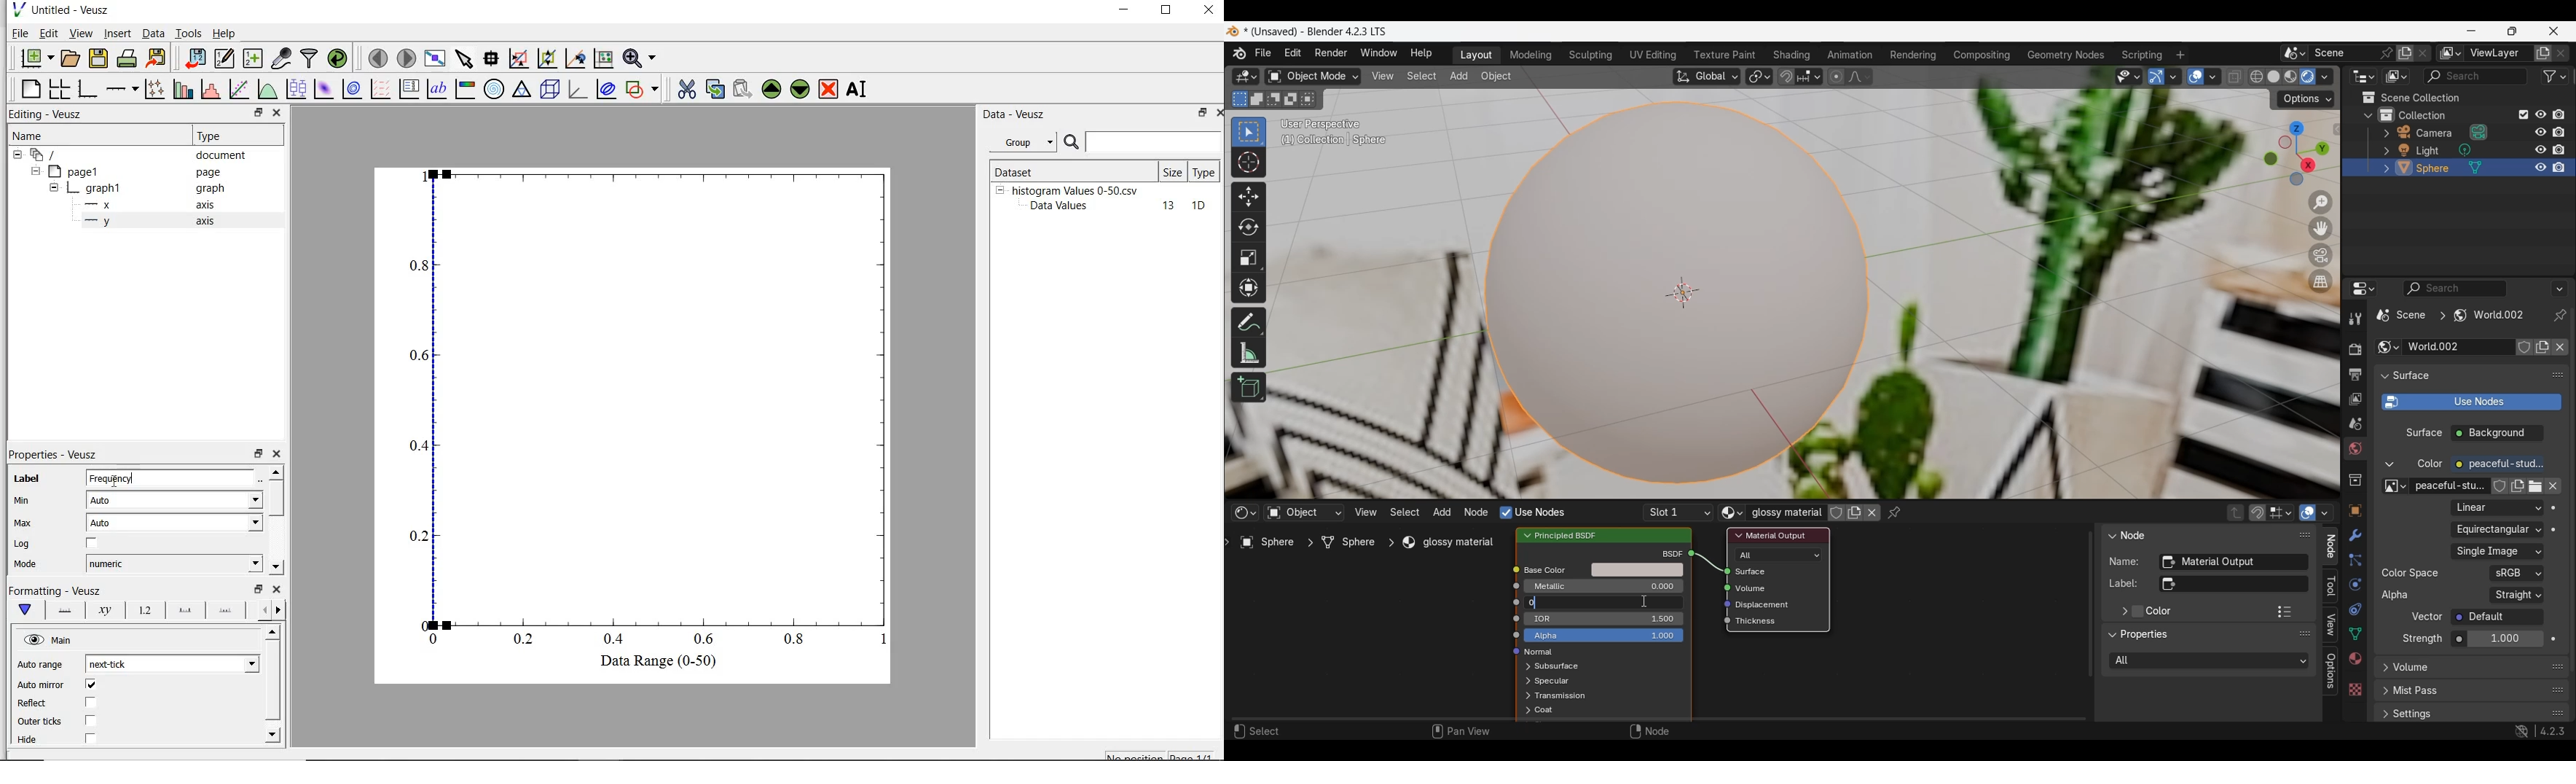 The width and height of the screenshot is (2576, 784). Describe the element at coordinates (1522, 682) in the screenshot. I see `expand respective scenes` at that location.